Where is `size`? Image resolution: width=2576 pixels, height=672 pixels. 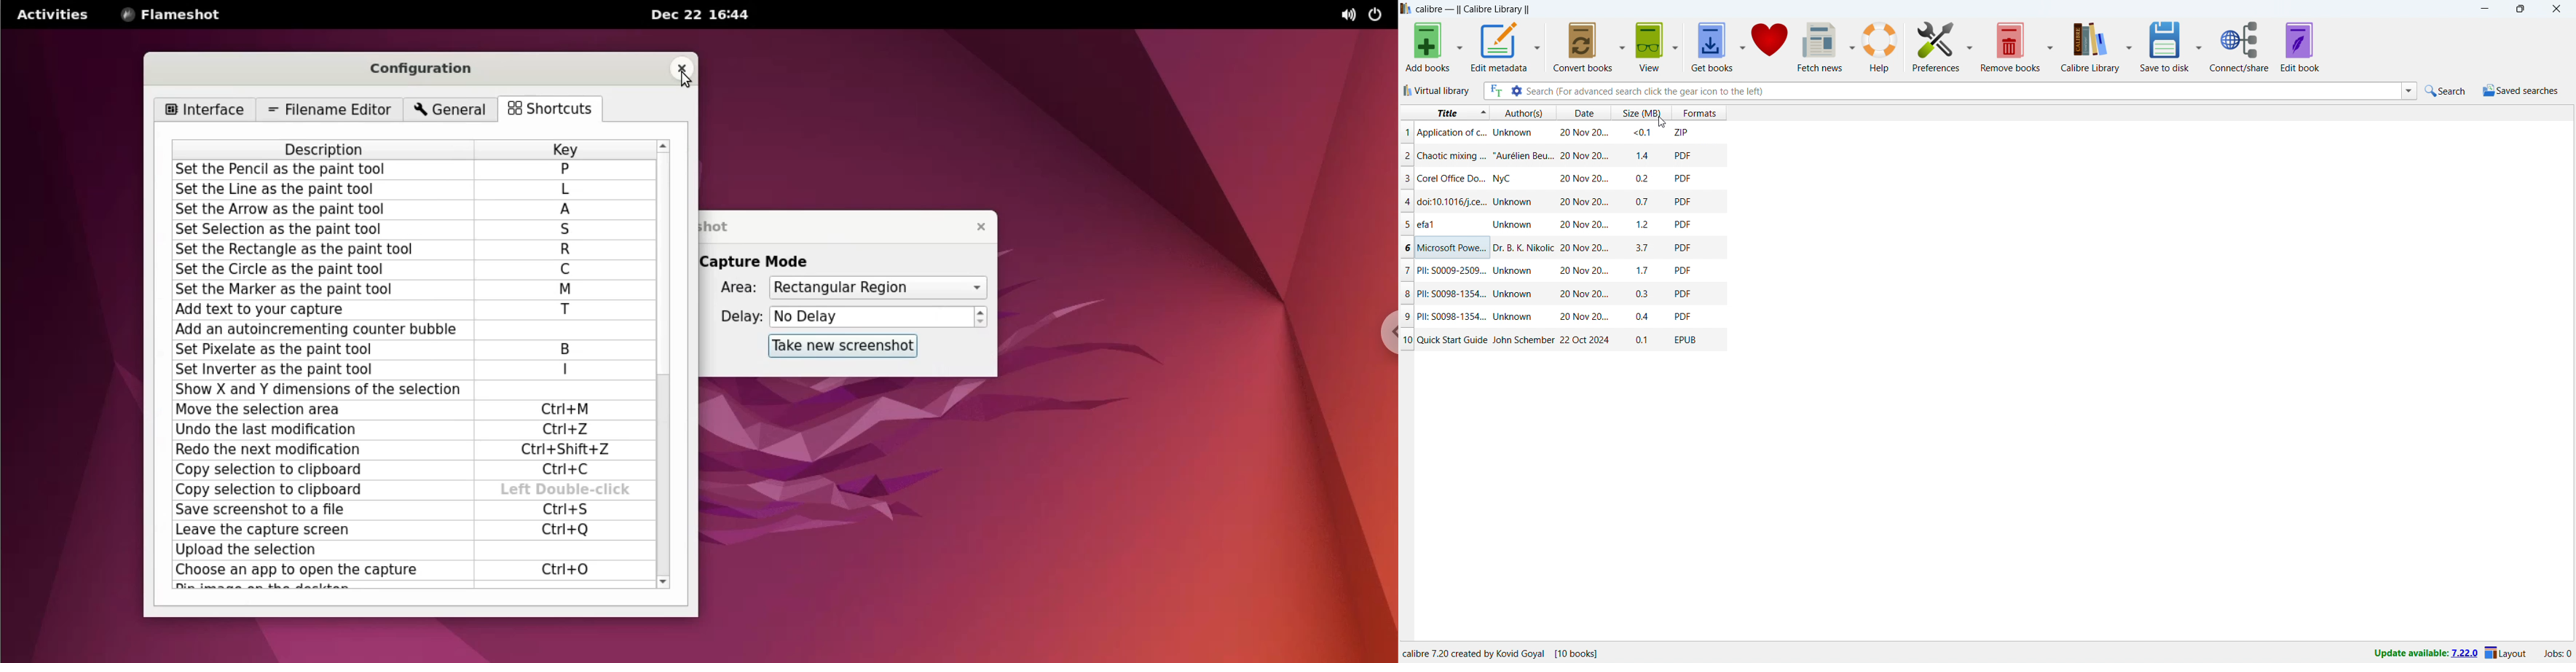 size is located at coordinates (1644, 294).